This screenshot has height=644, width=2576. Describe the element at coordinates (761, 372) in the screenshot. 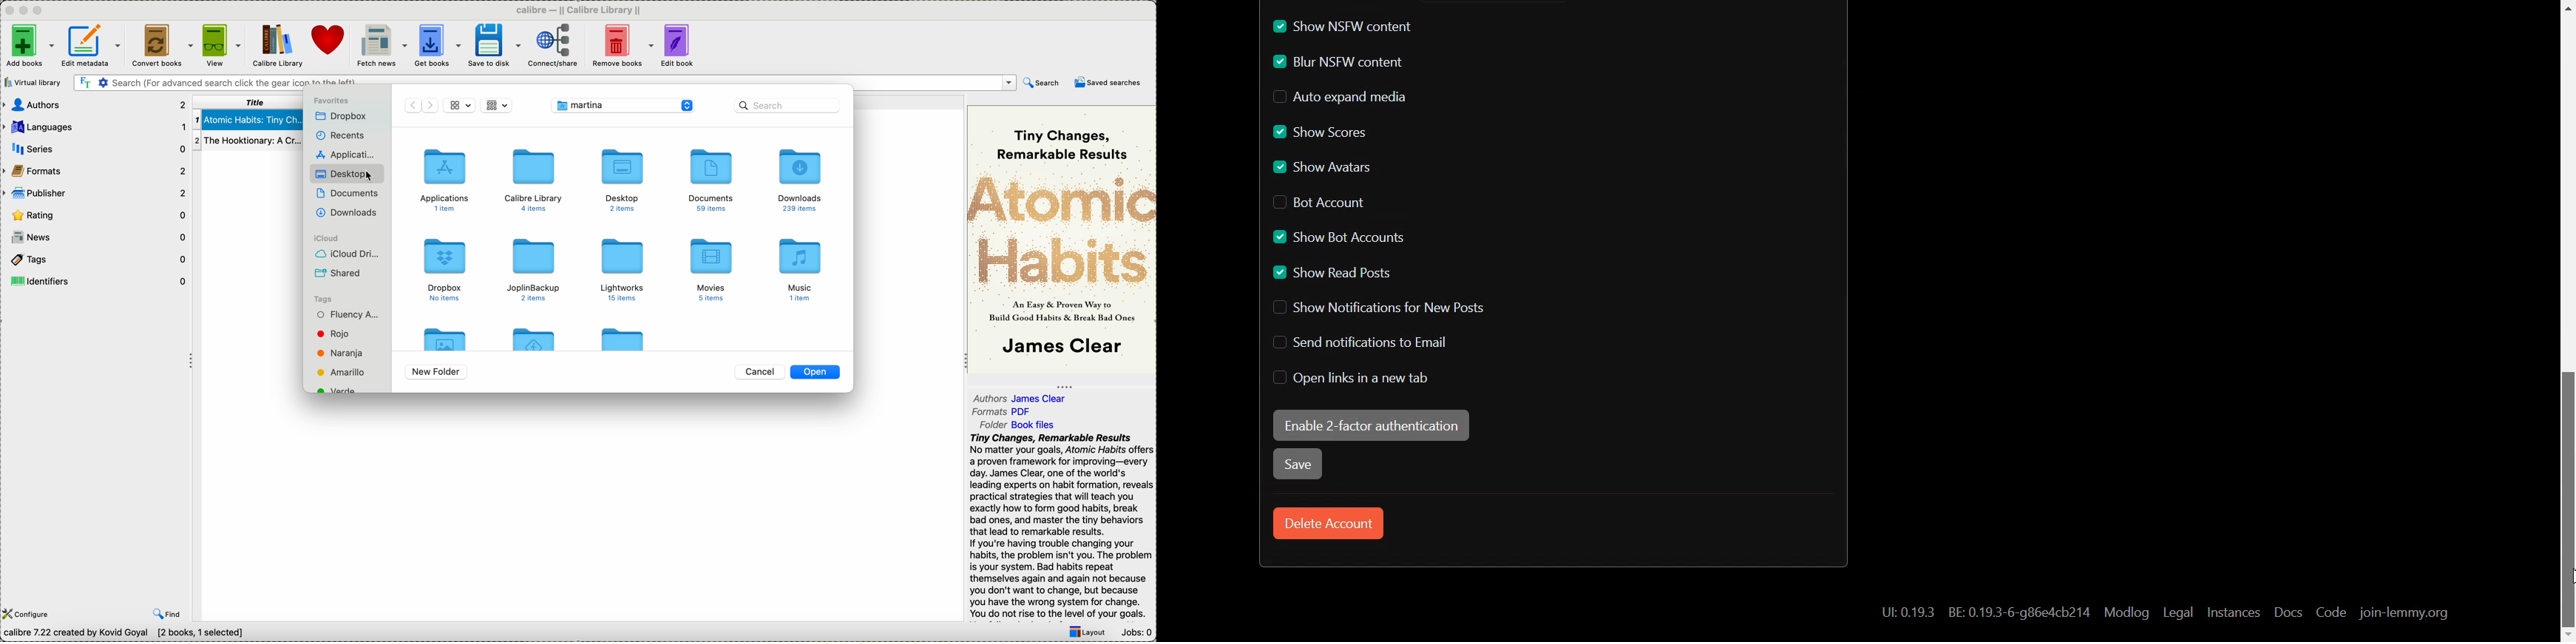

I see `cancel` at that location.